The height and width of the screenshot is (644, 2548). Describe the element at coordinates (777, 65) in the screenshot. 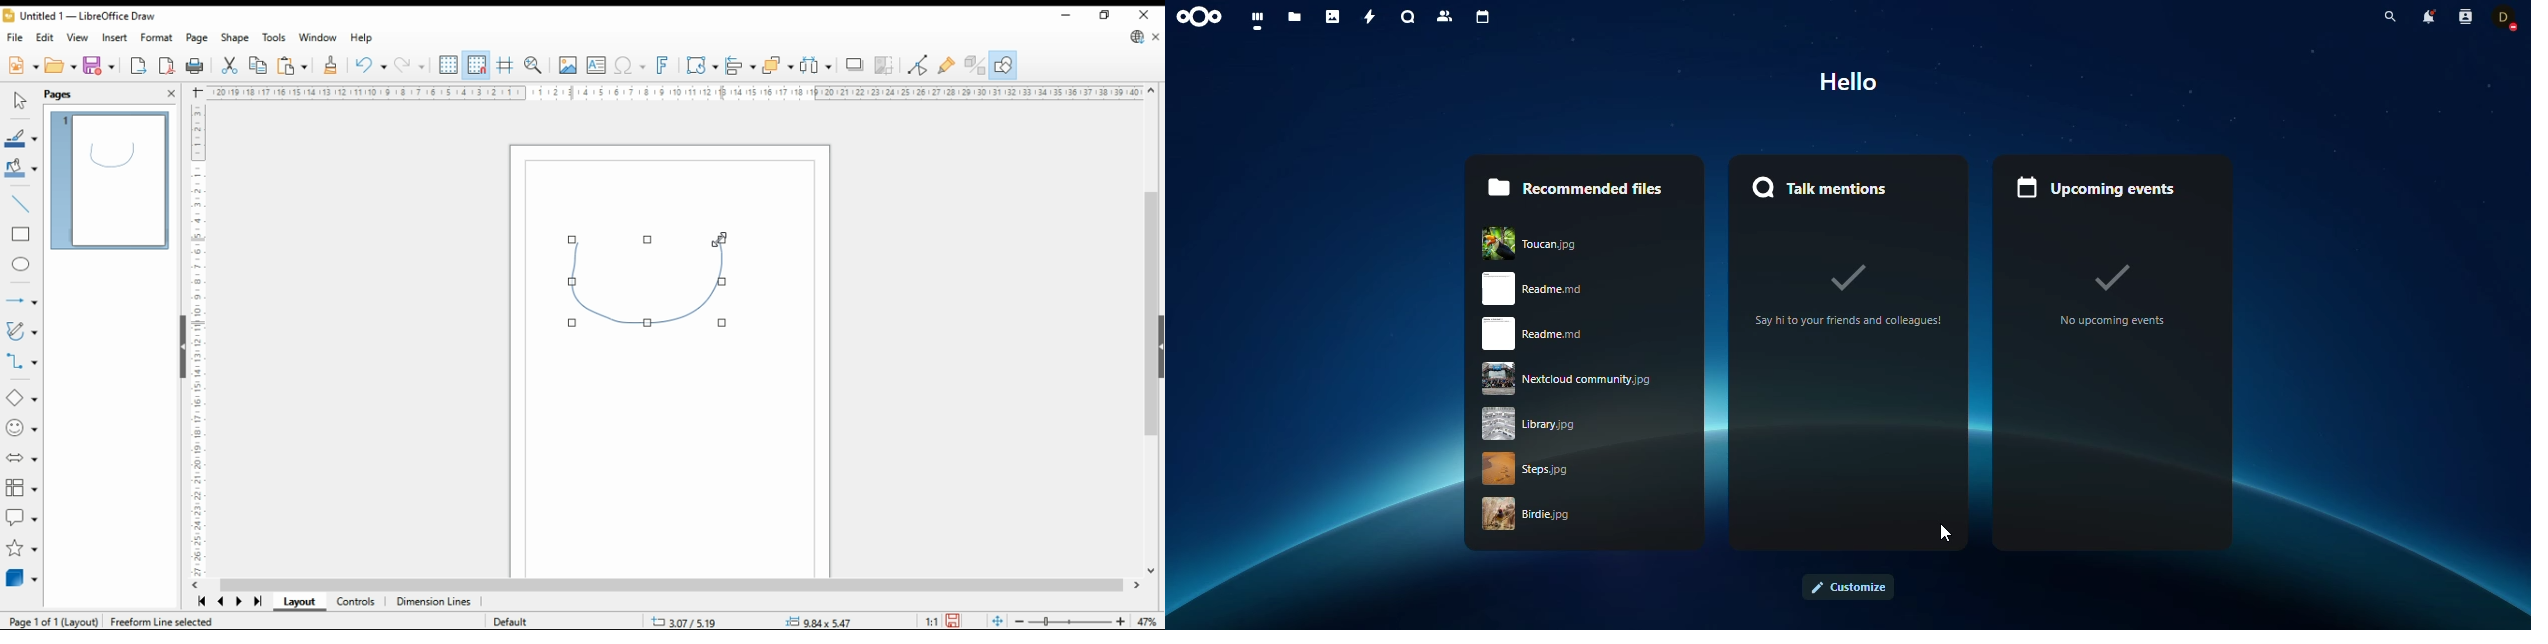

I see `arrange` at that location.